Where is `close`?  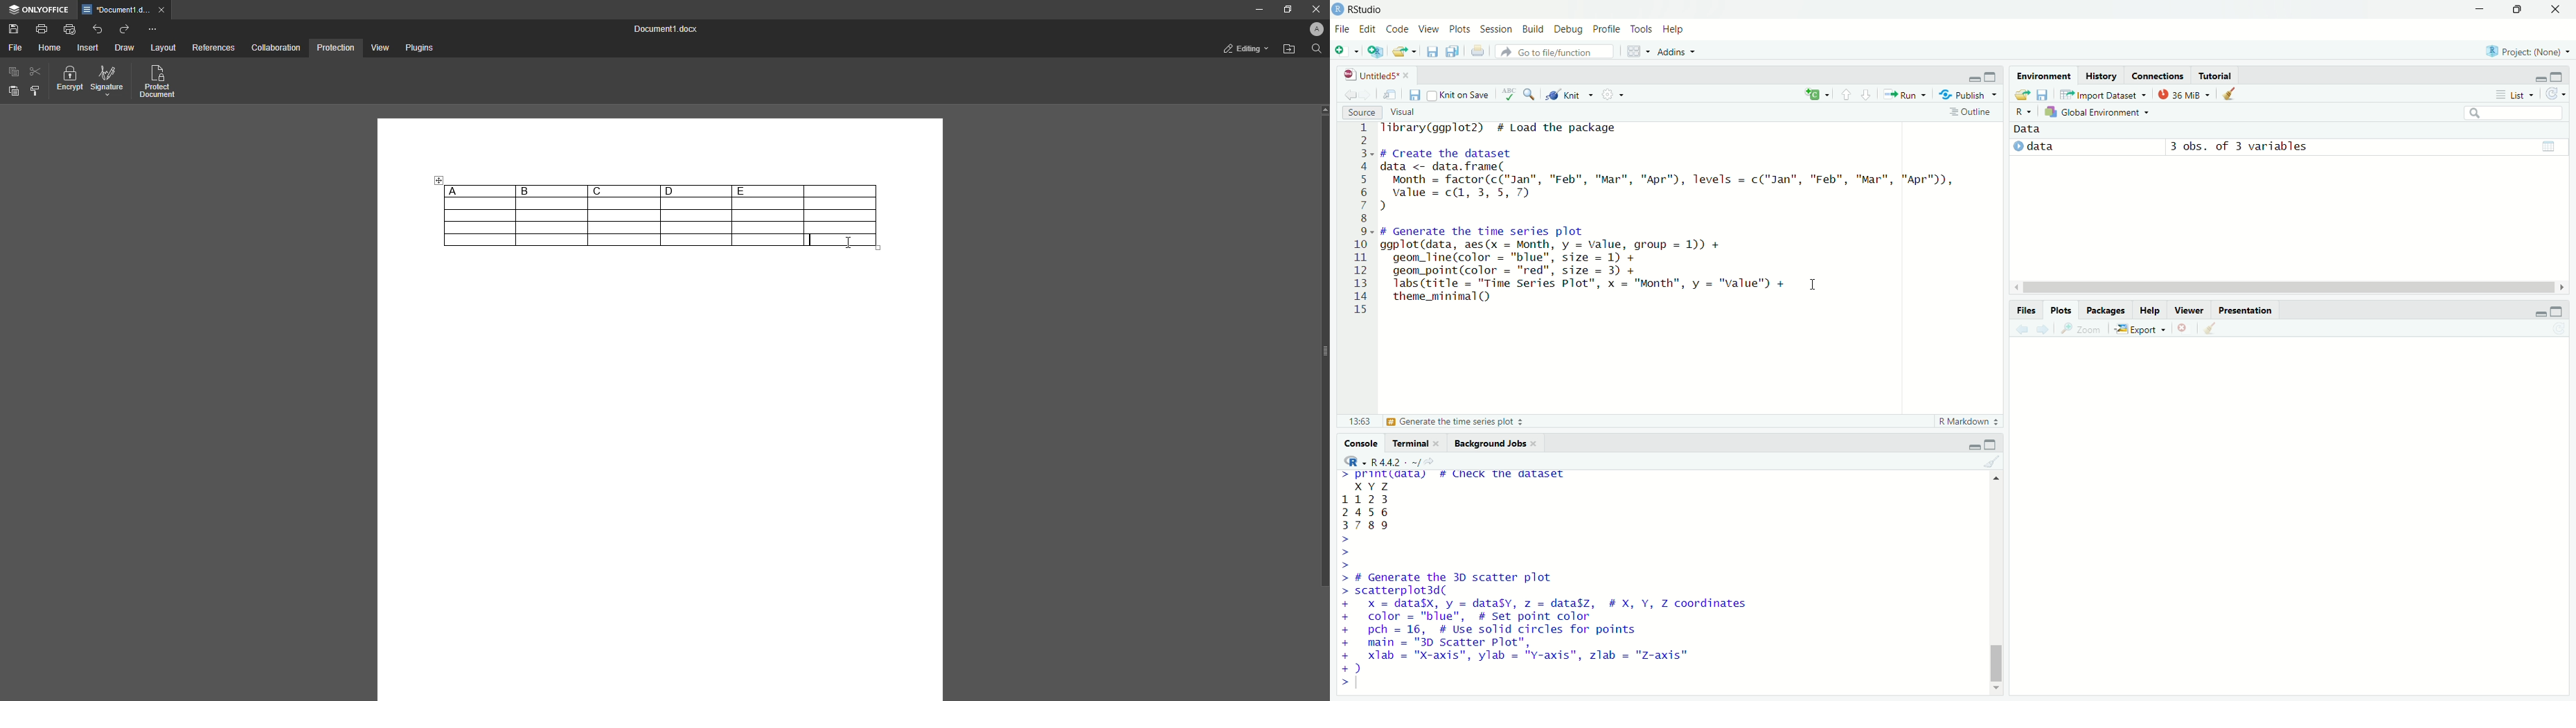 close is located at coordinates (1437, 443).